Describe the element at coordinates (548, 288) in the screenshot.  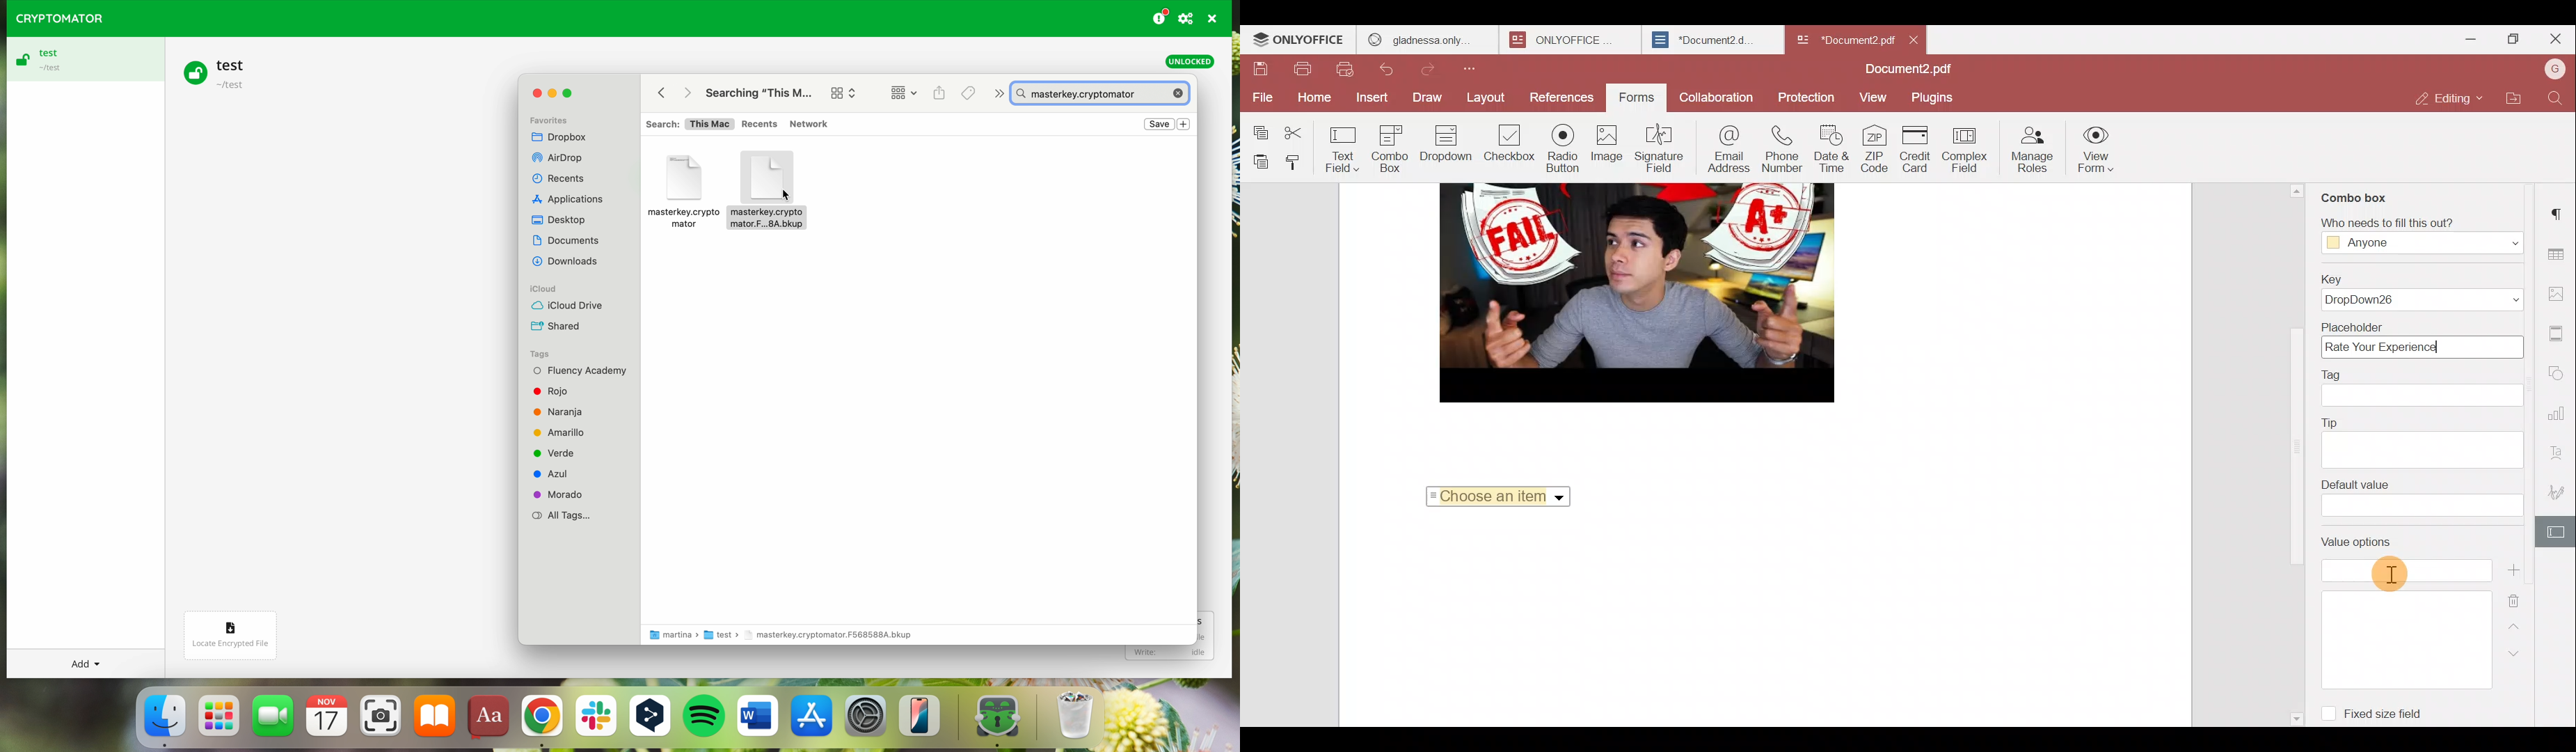
I see `iCloud` at that location.